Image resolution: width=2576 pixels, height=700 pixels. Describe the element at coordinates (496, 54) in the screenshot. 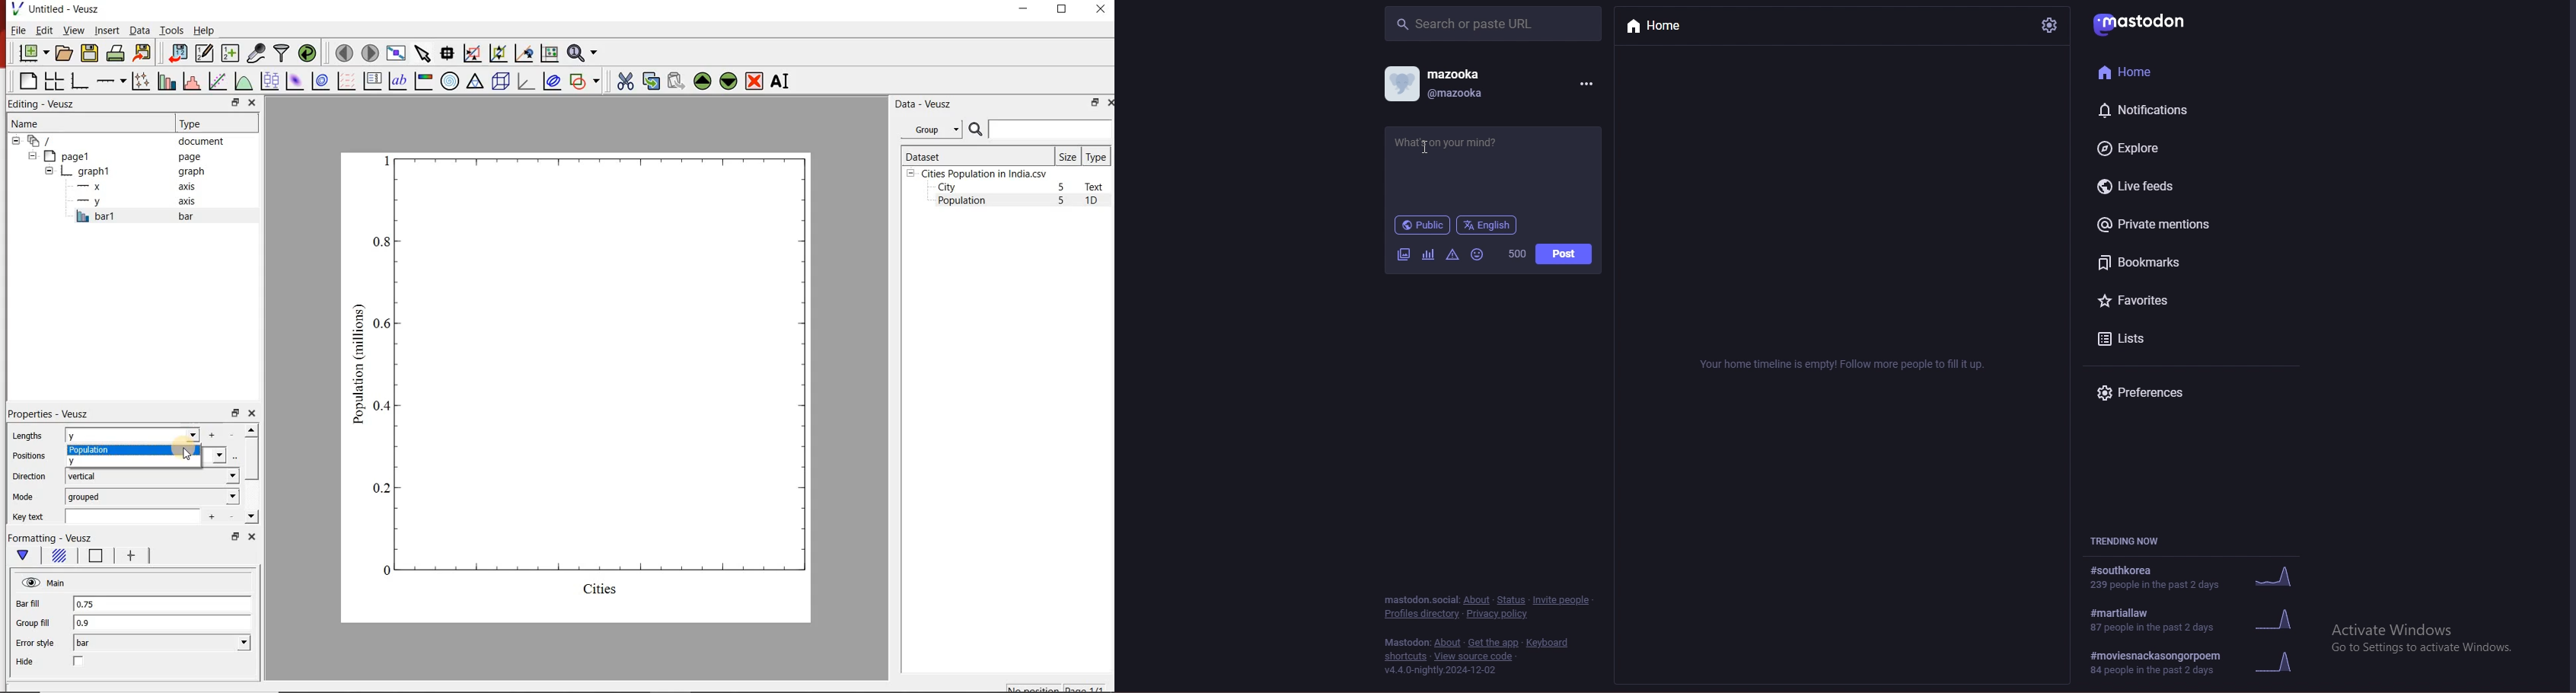

I see `click to zoom out of graph axes` at that location.